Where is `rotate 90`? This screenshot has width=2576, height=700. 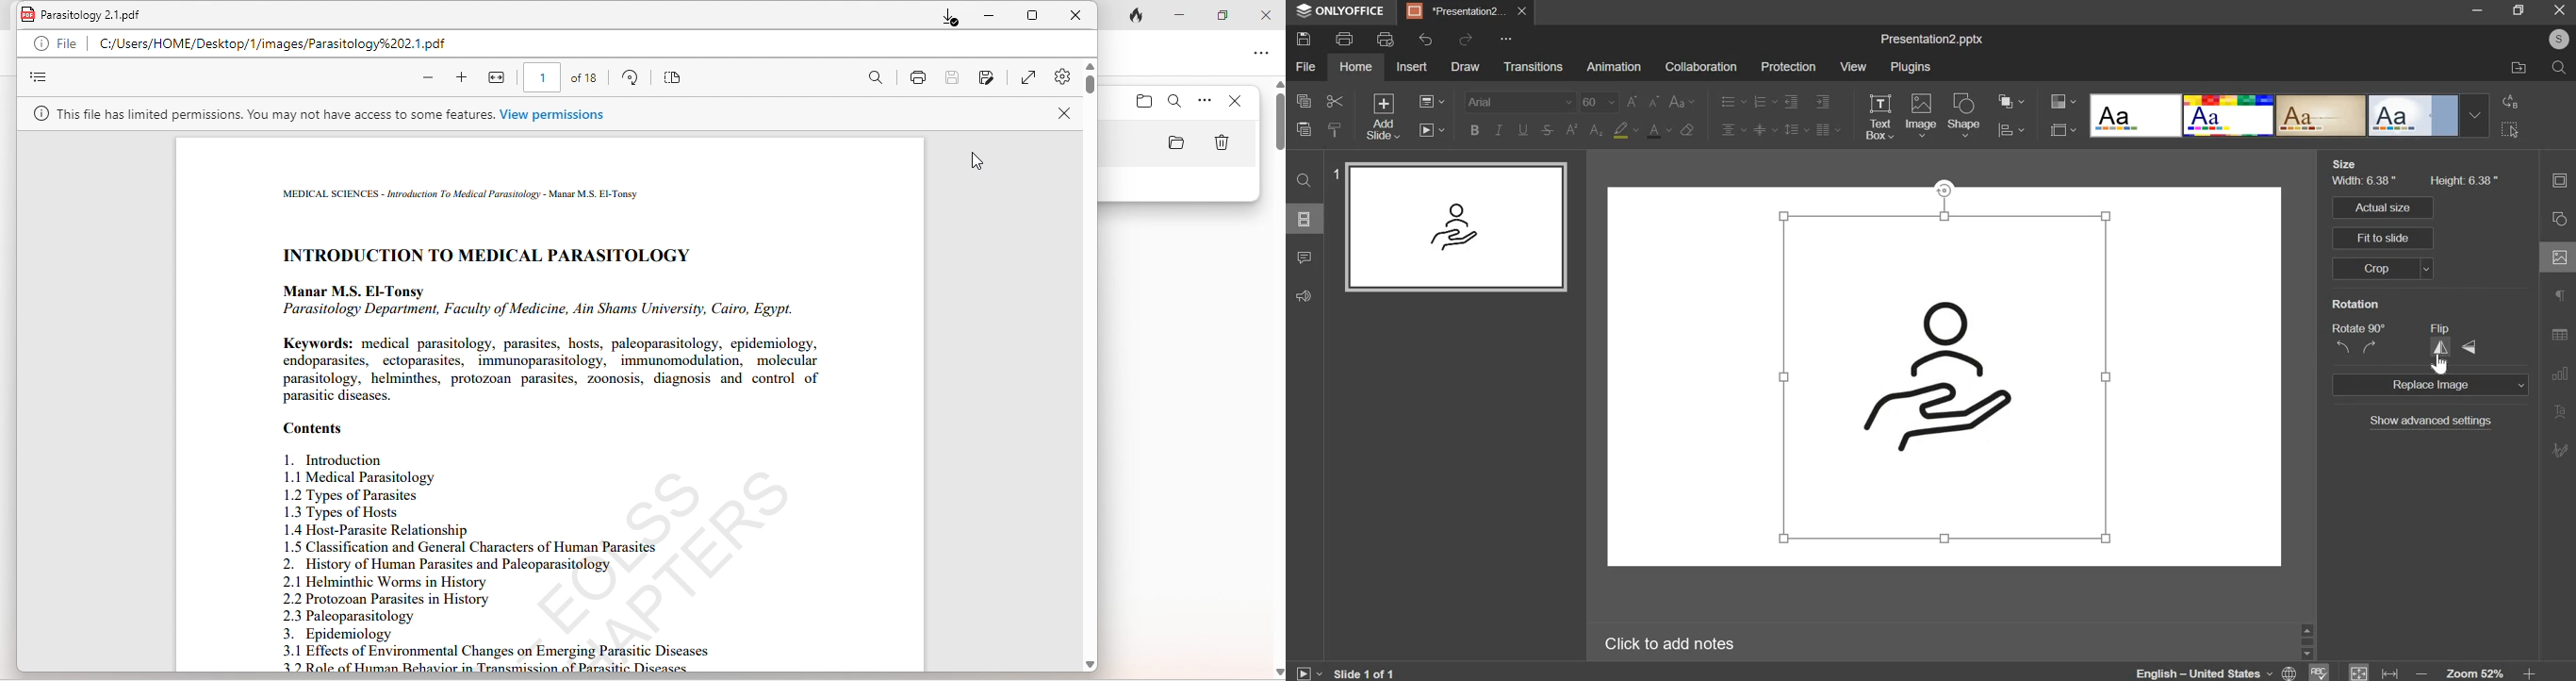
rotate 90 is located at coordinates (2361, 340).